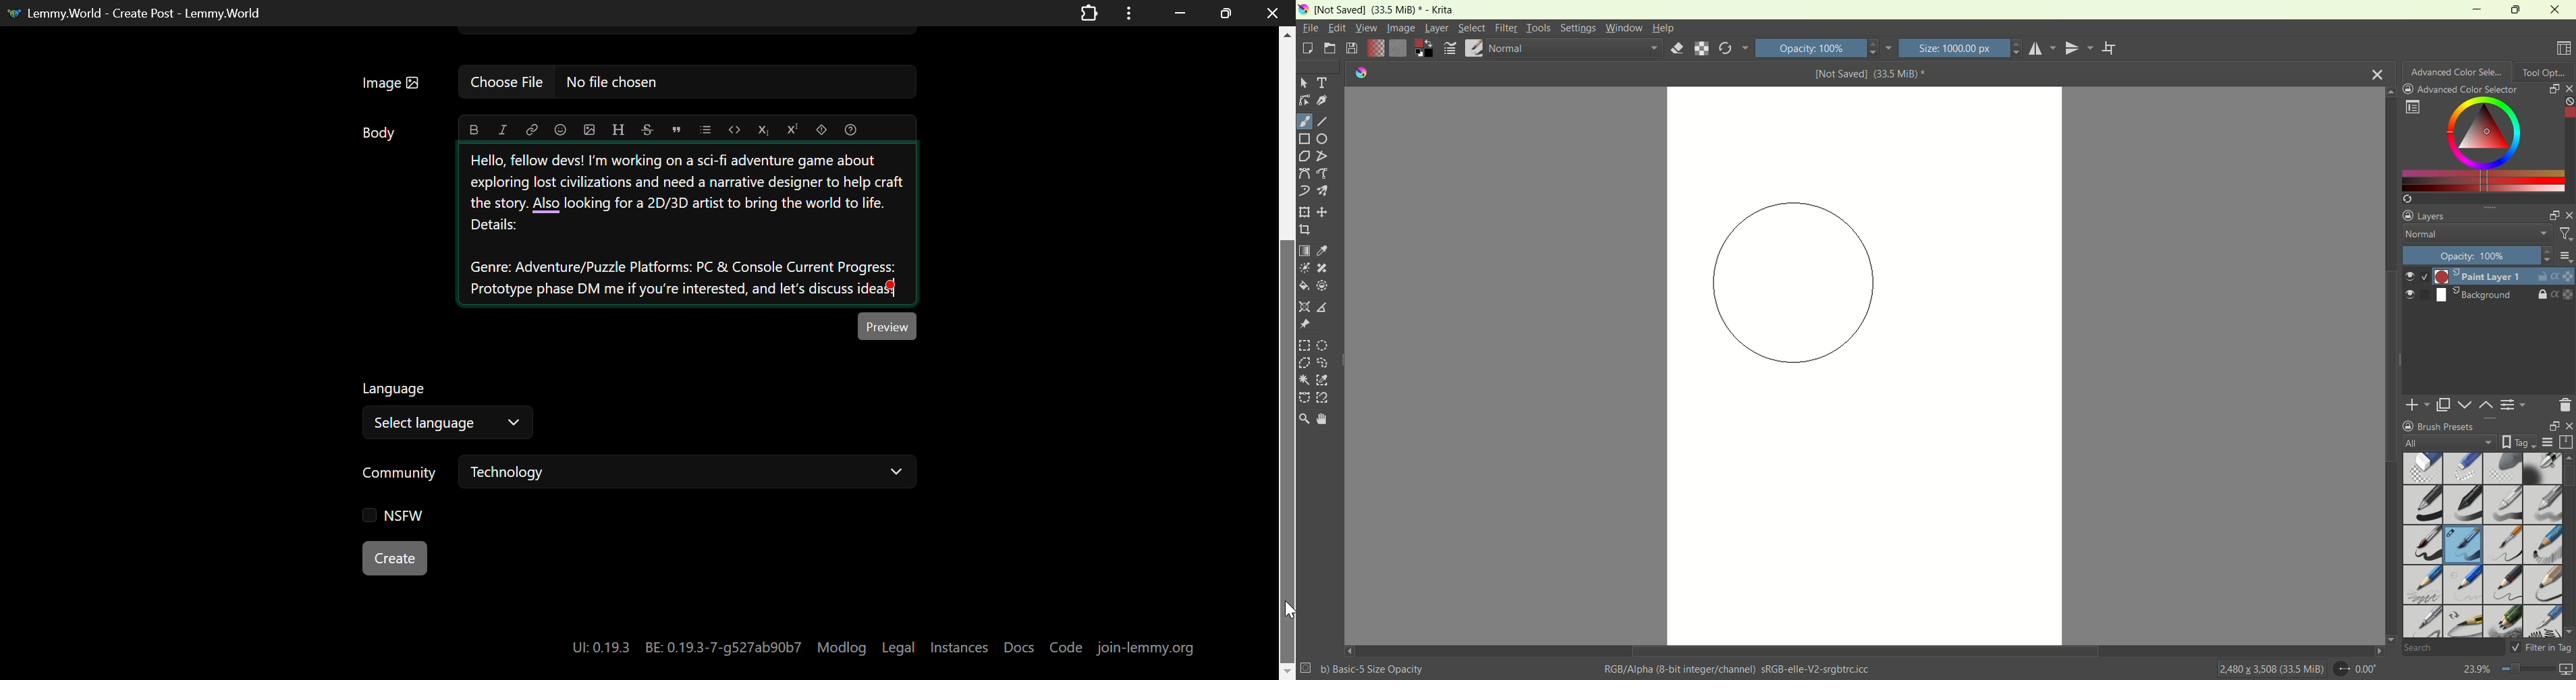 The width and height of the screenshot is (2576, 700). I want to click on display, so click(2548, 443).